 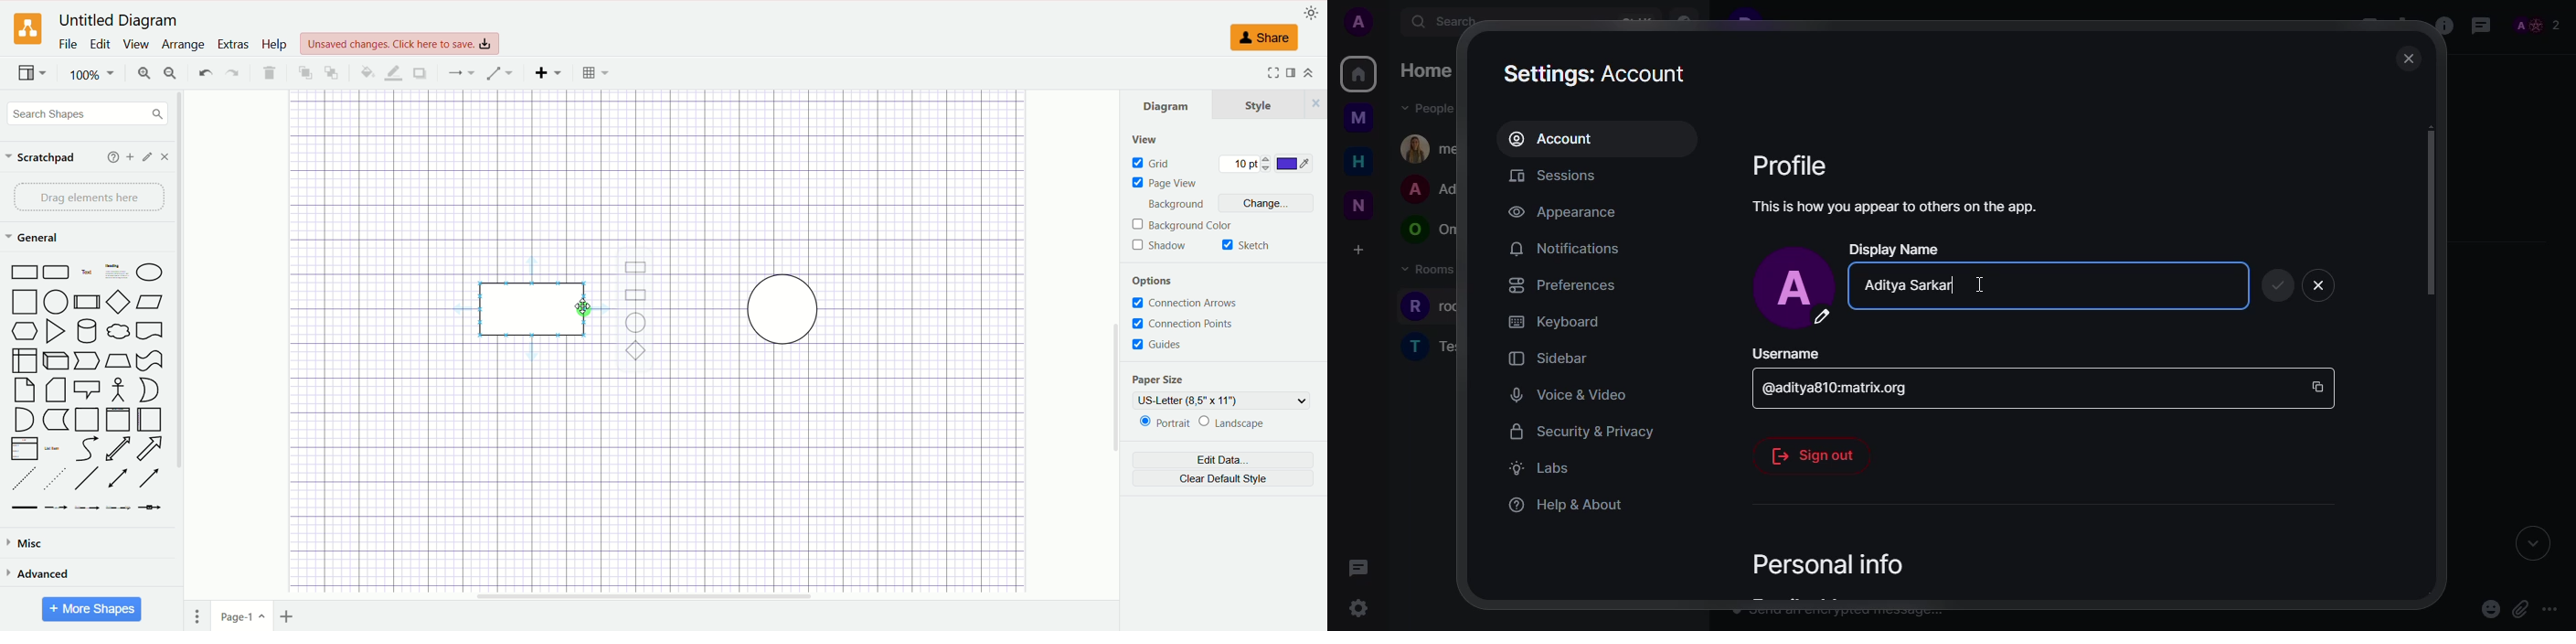 What do you see at coordinates (24, 448) in the screenshot?
I see `Item List` at bounding box center [24, 448].